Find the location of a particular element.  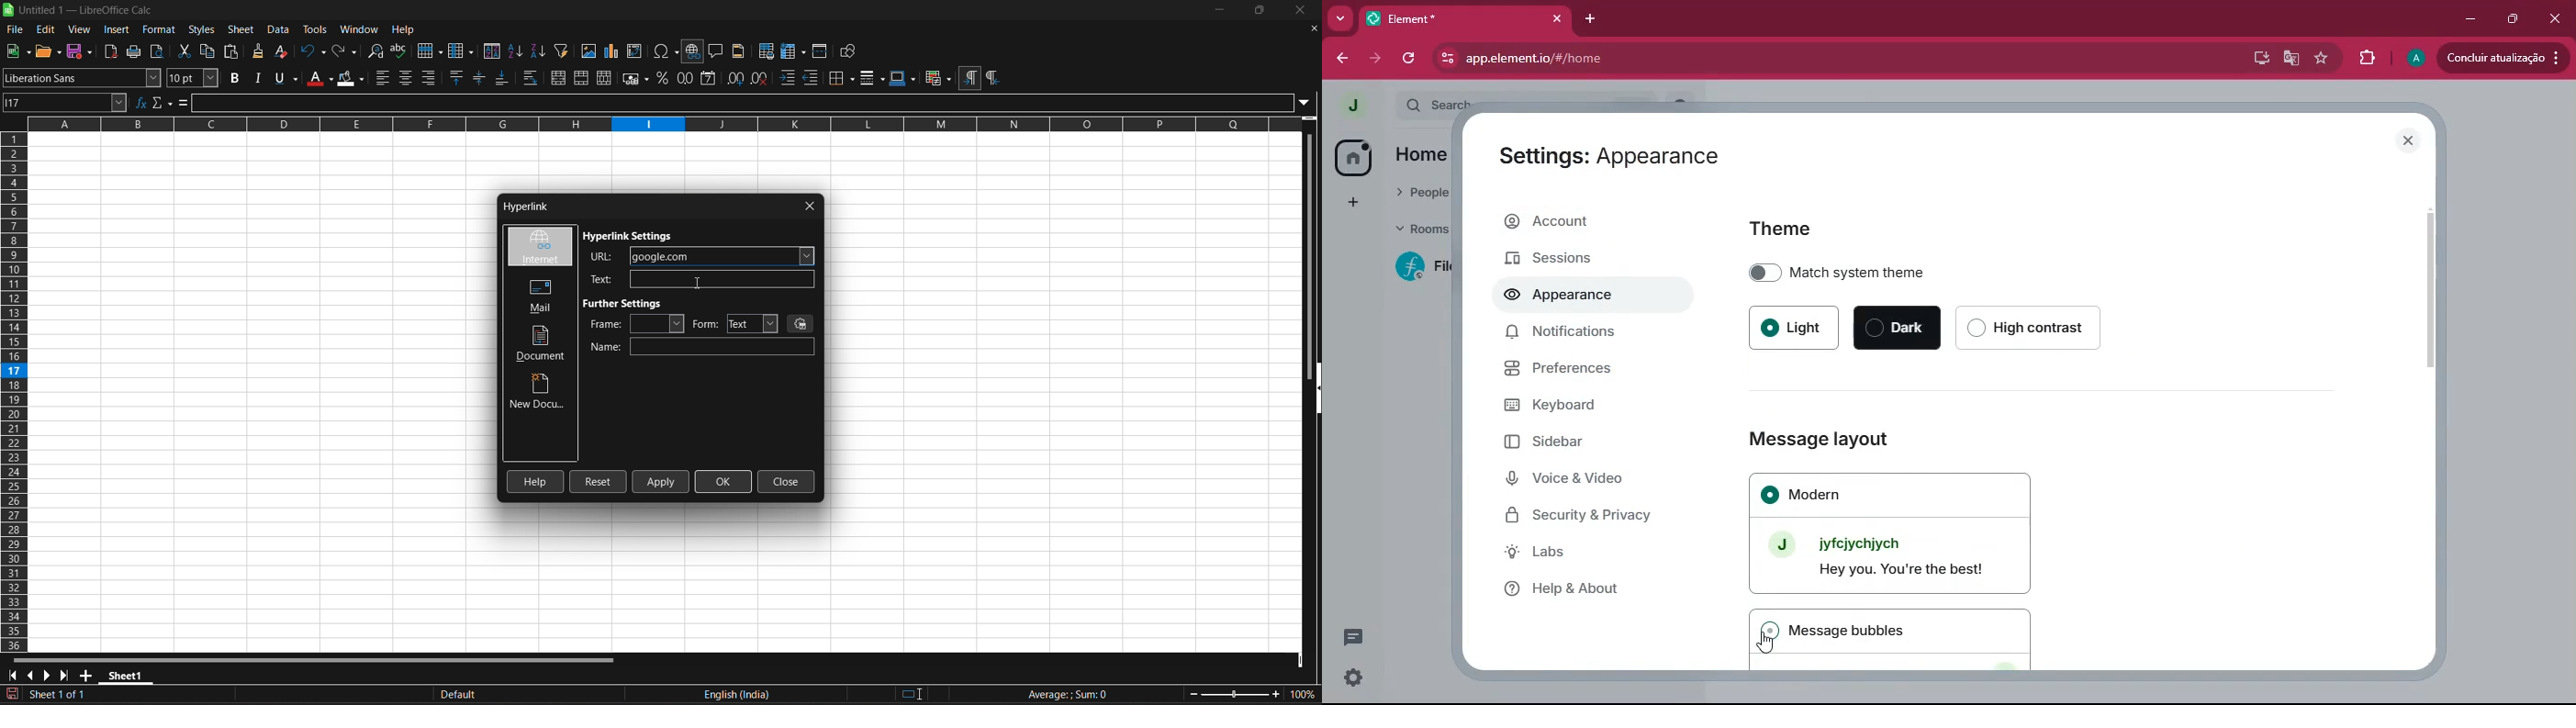

message layout preview is located at coordinates (1886, 532).